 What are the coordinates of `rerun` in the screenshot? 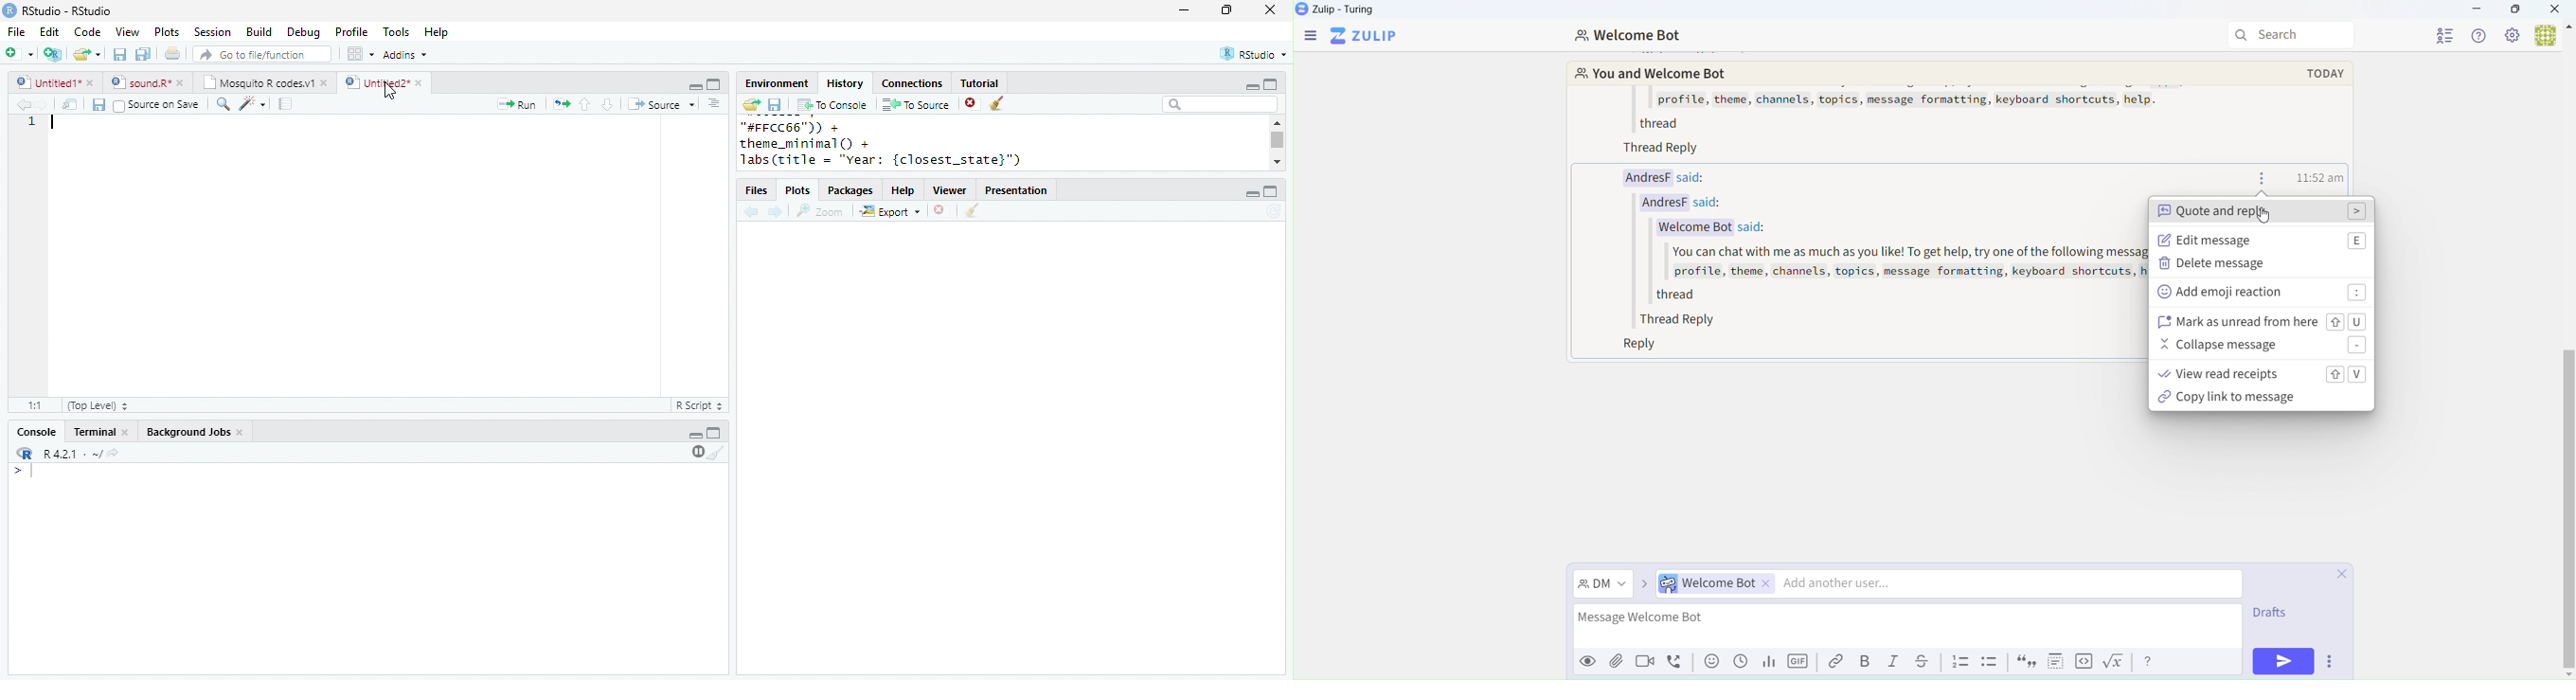 It's located at (562, 104).